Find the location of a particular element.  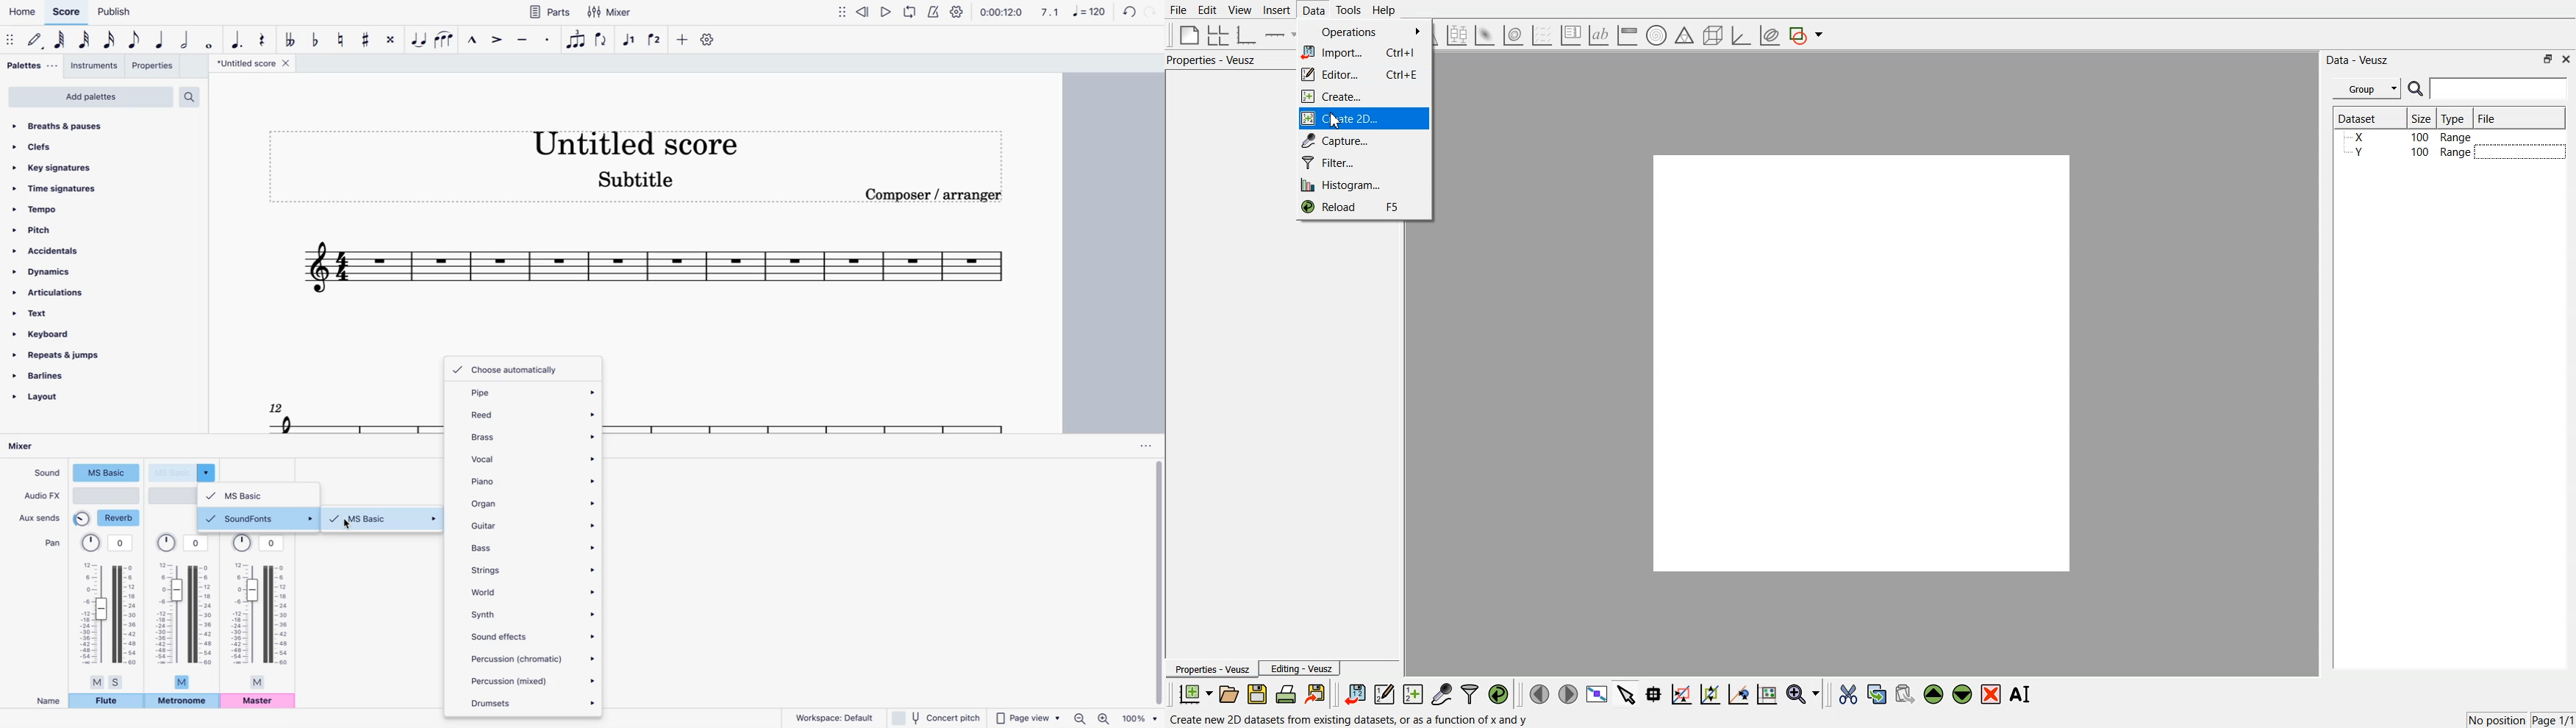

accidentals is located at coordinates (76, 250).